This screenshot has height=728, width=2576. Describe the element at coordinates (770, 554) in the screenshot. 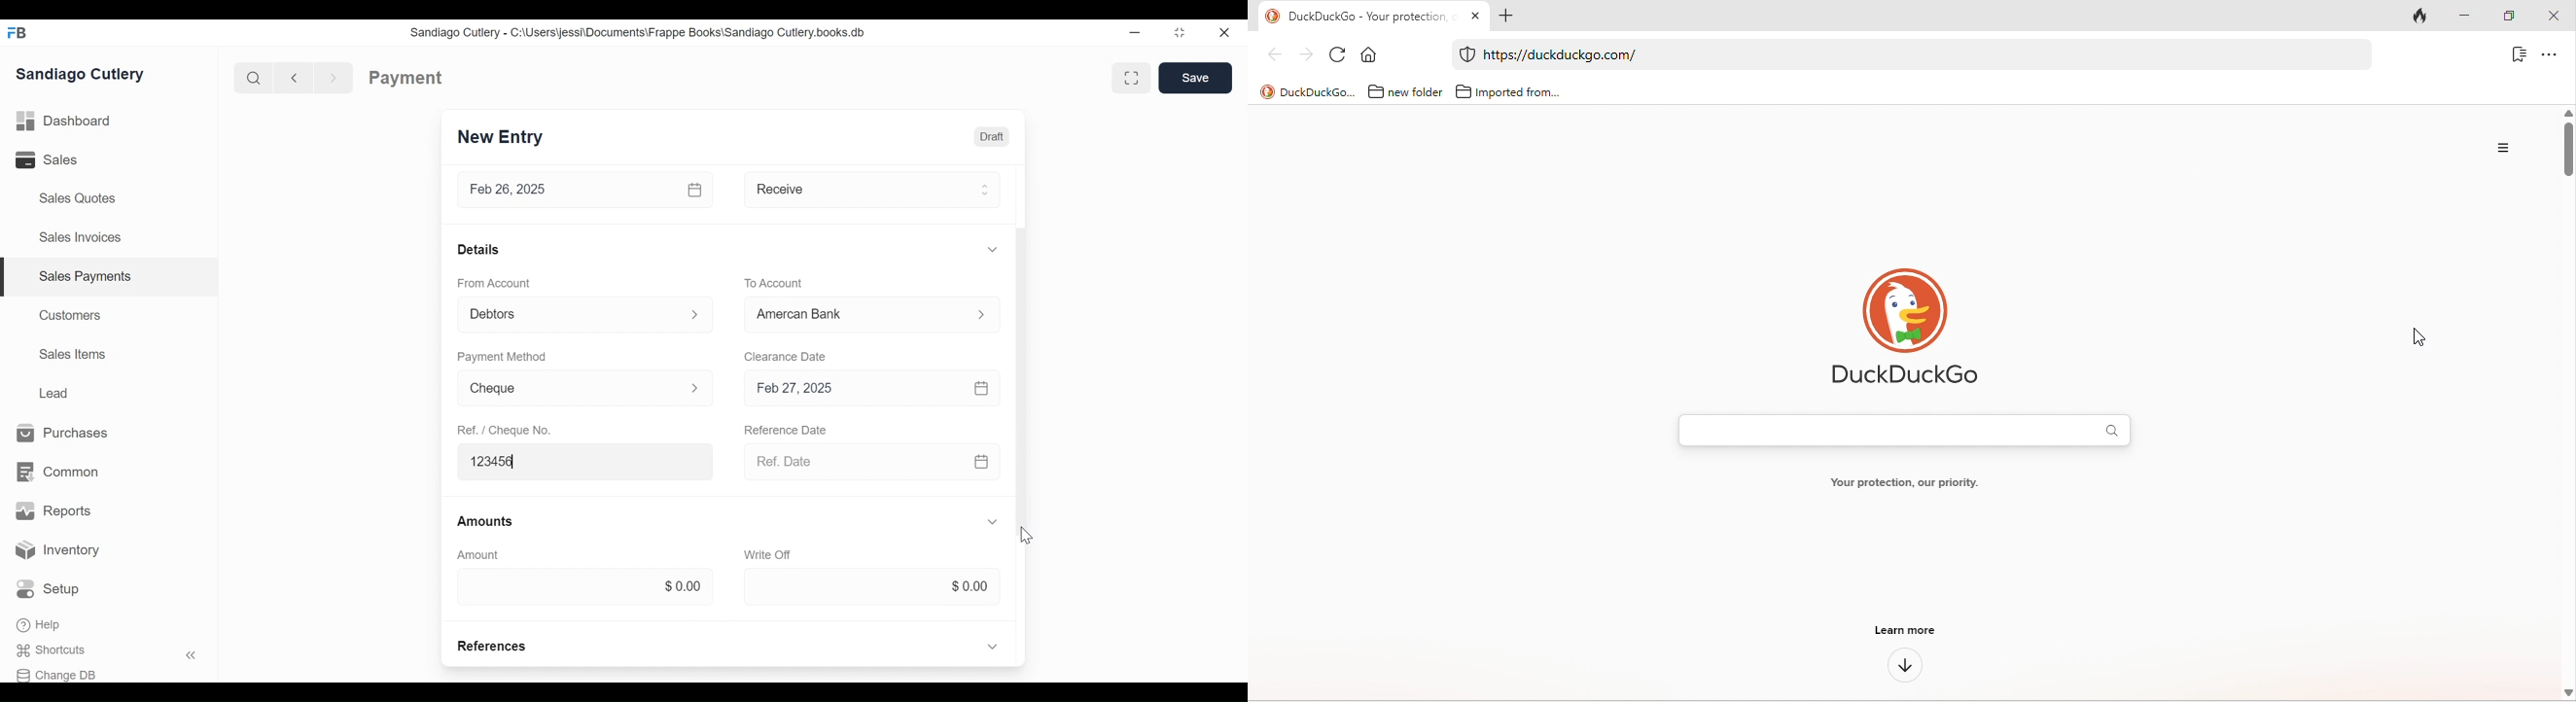

I see `‘Write Off` at that location.